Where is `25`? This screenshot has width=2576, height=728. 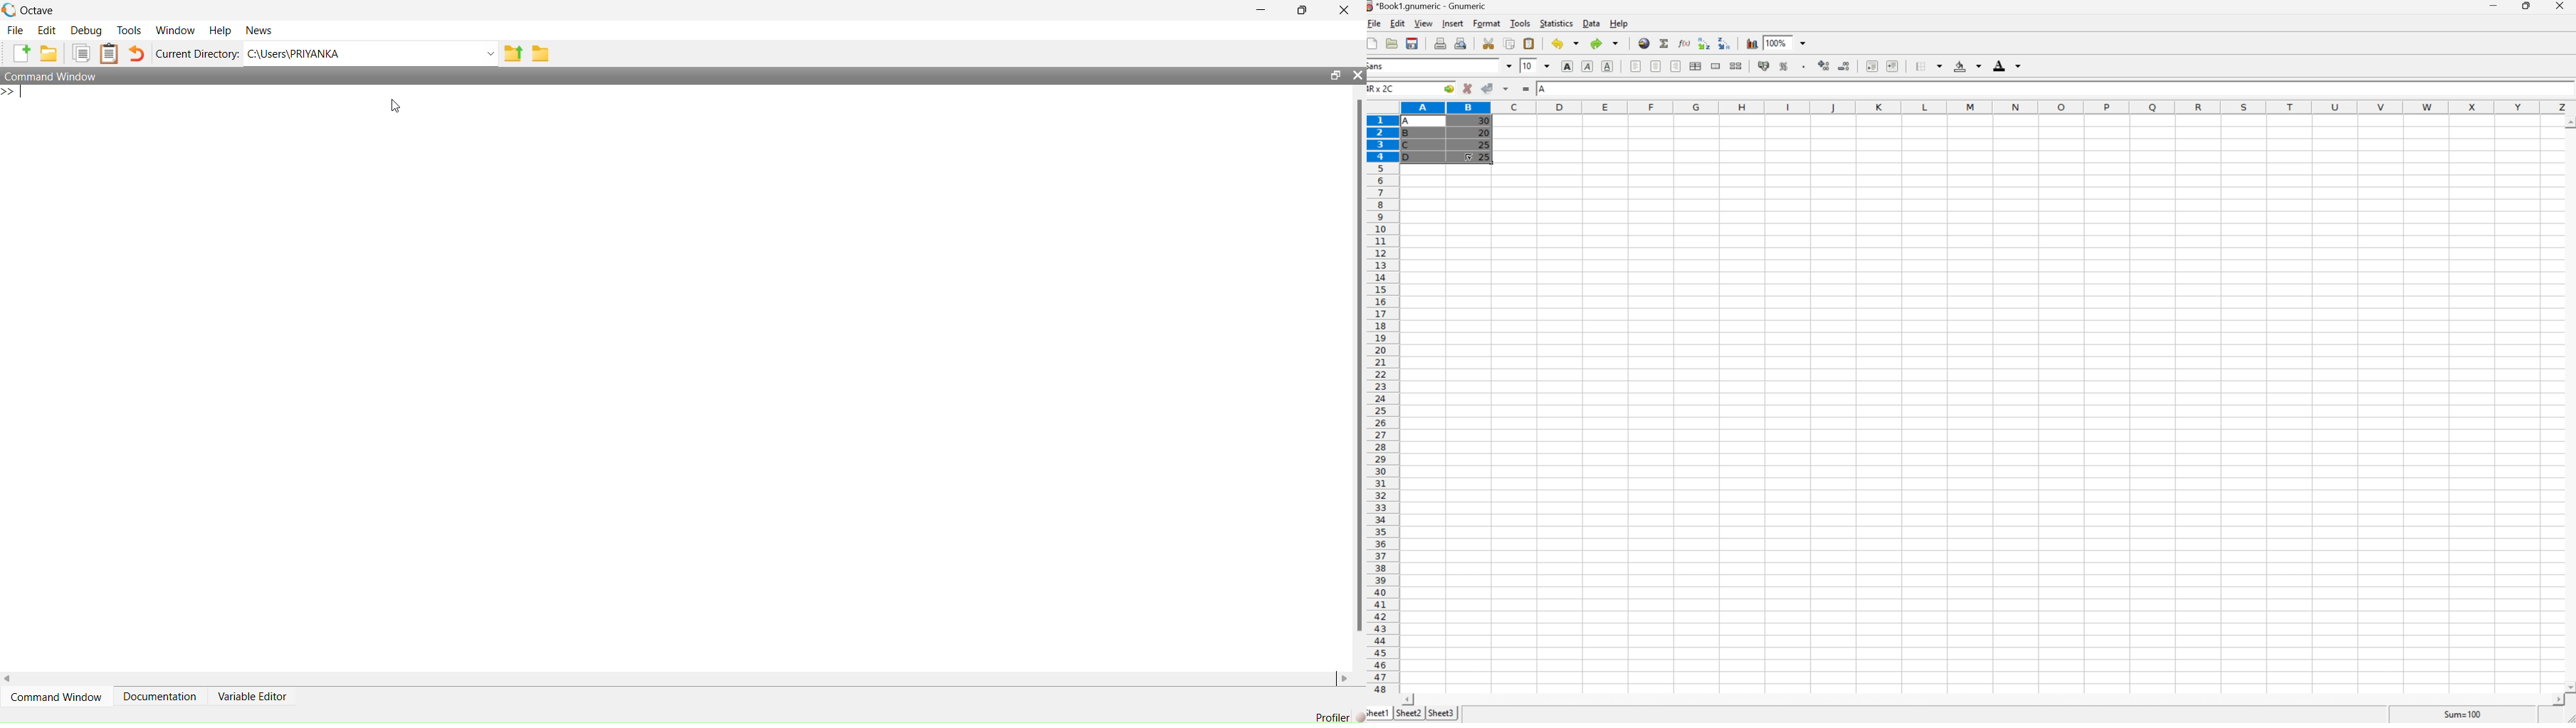
25 is located at coordinates (1485, 157).